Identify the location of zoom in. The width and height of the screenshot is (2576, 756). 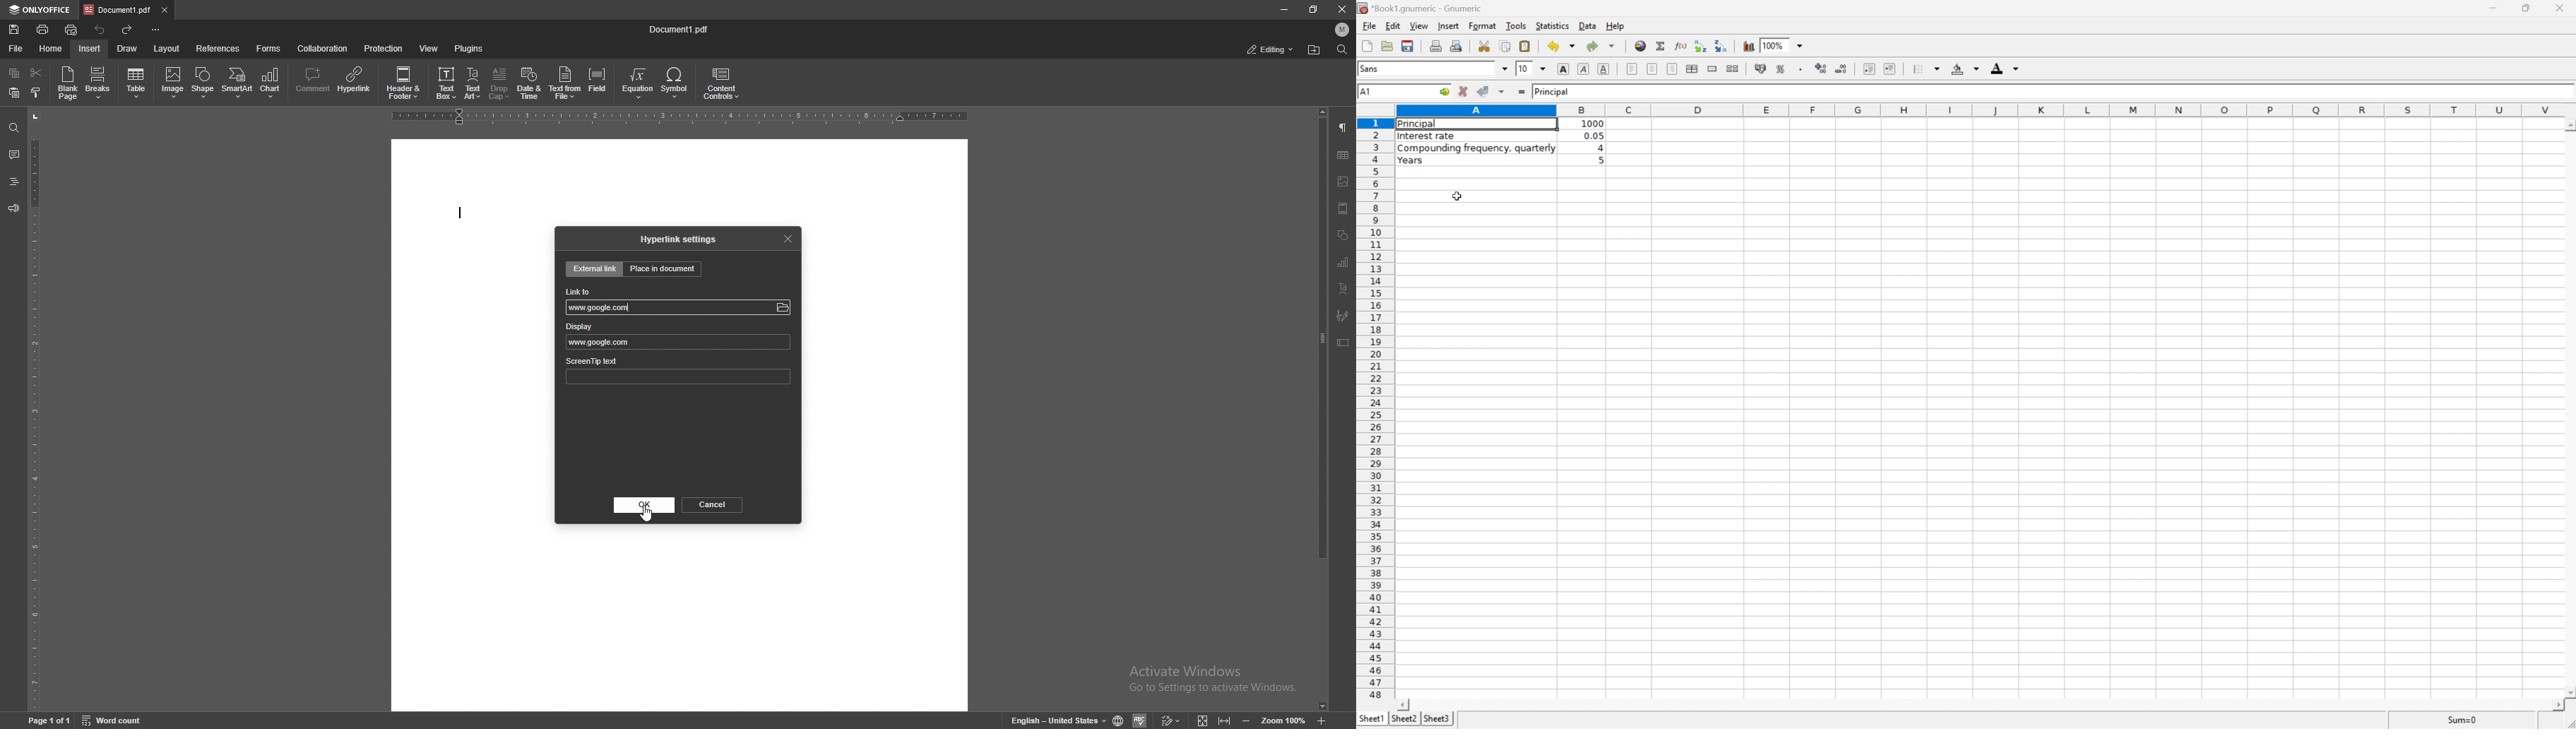
(1322, 721).